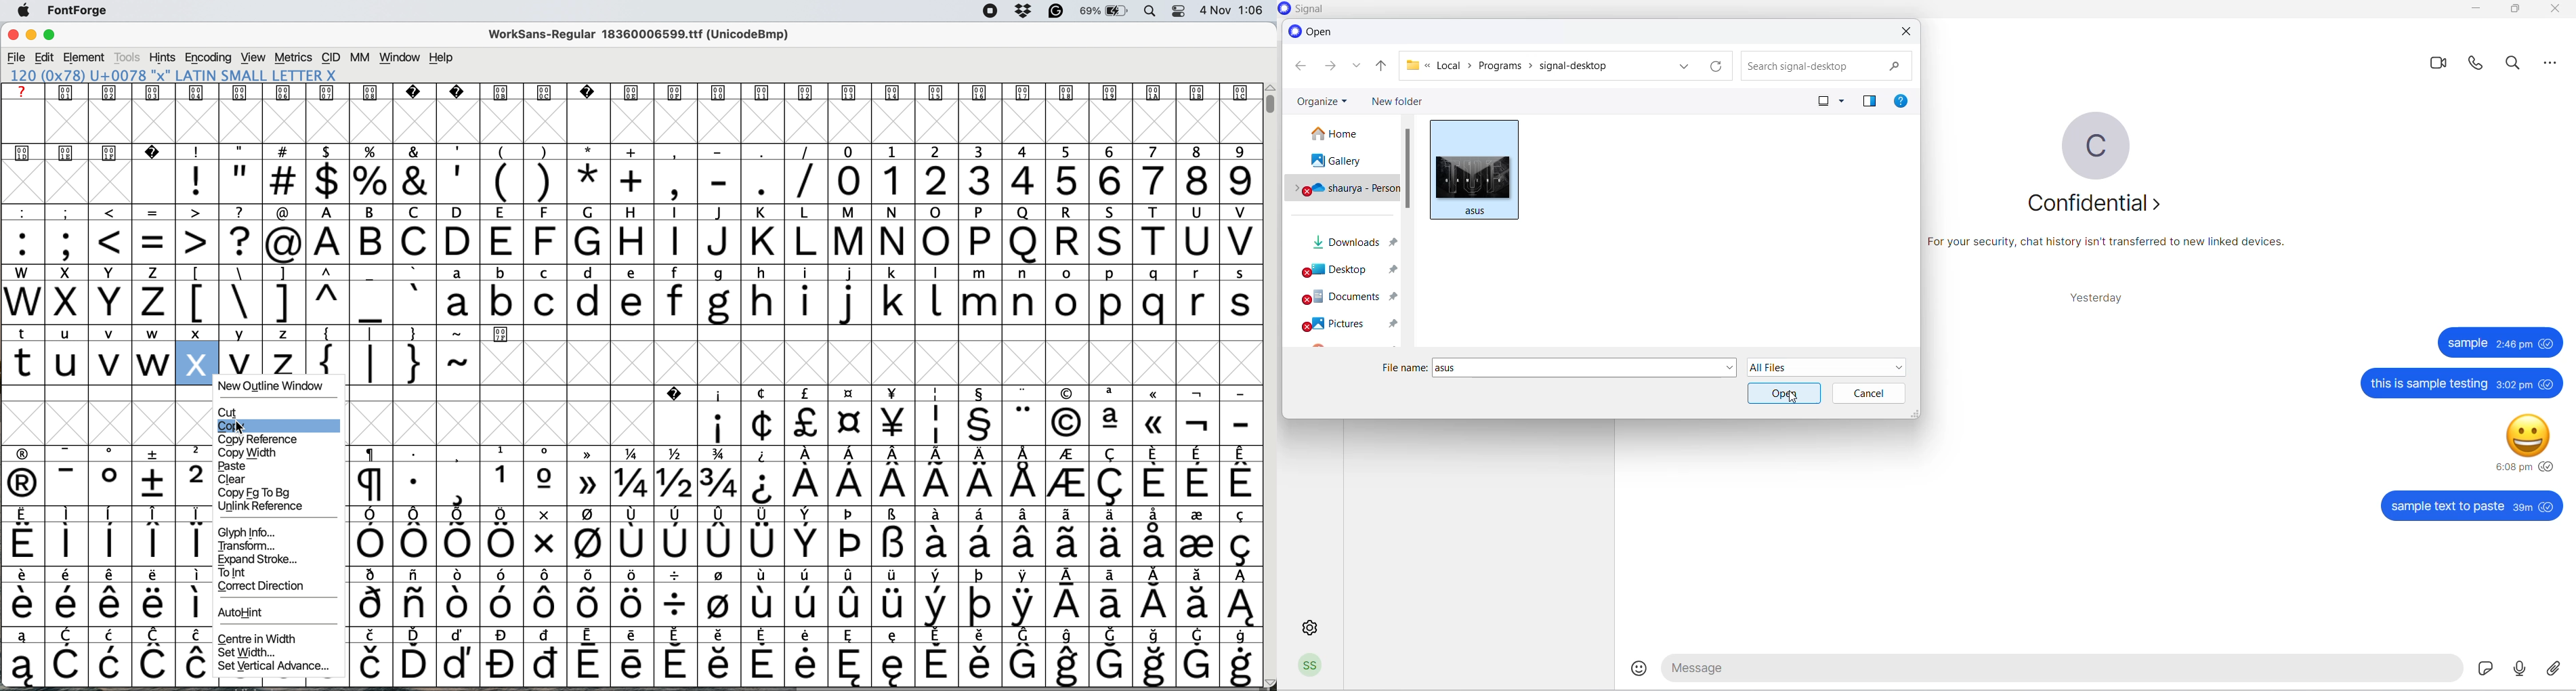 This screenshot has width=2576, height=700. What do you see at coordinates (2551, 67) in the screenshot?
I see `more options` at bounding box center [2551, 67].